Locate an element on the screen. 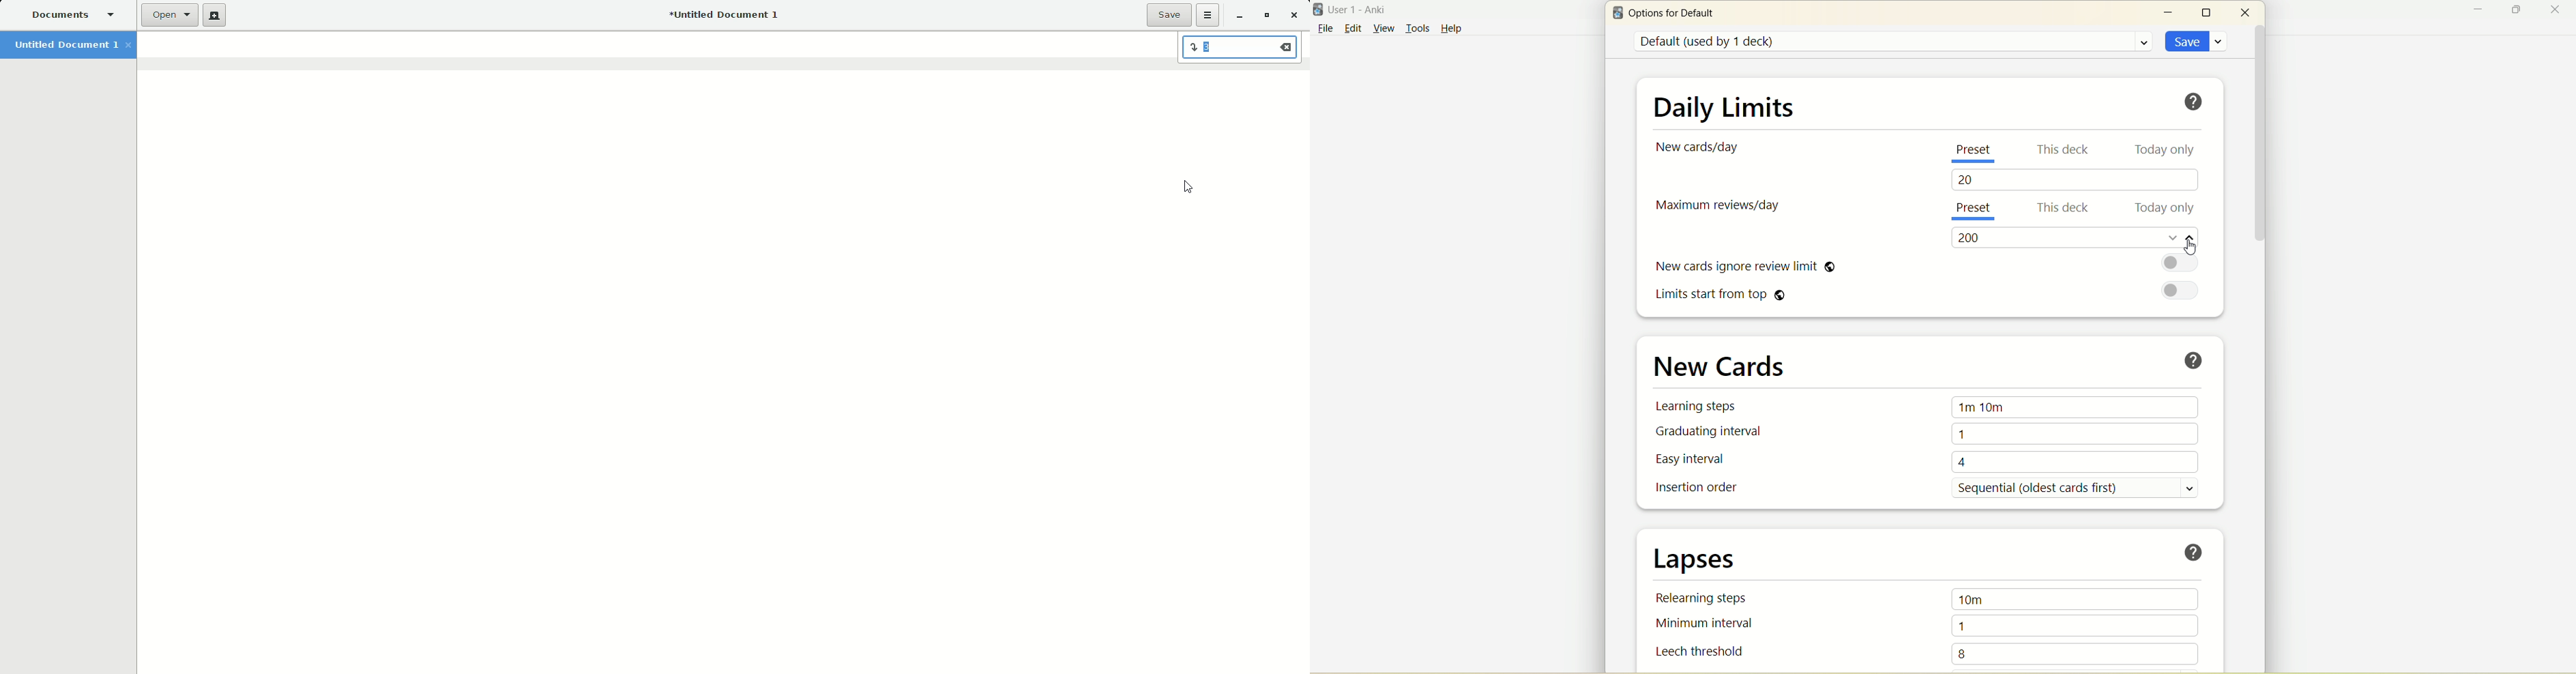  maximize is located at coordinates (2521, 10).